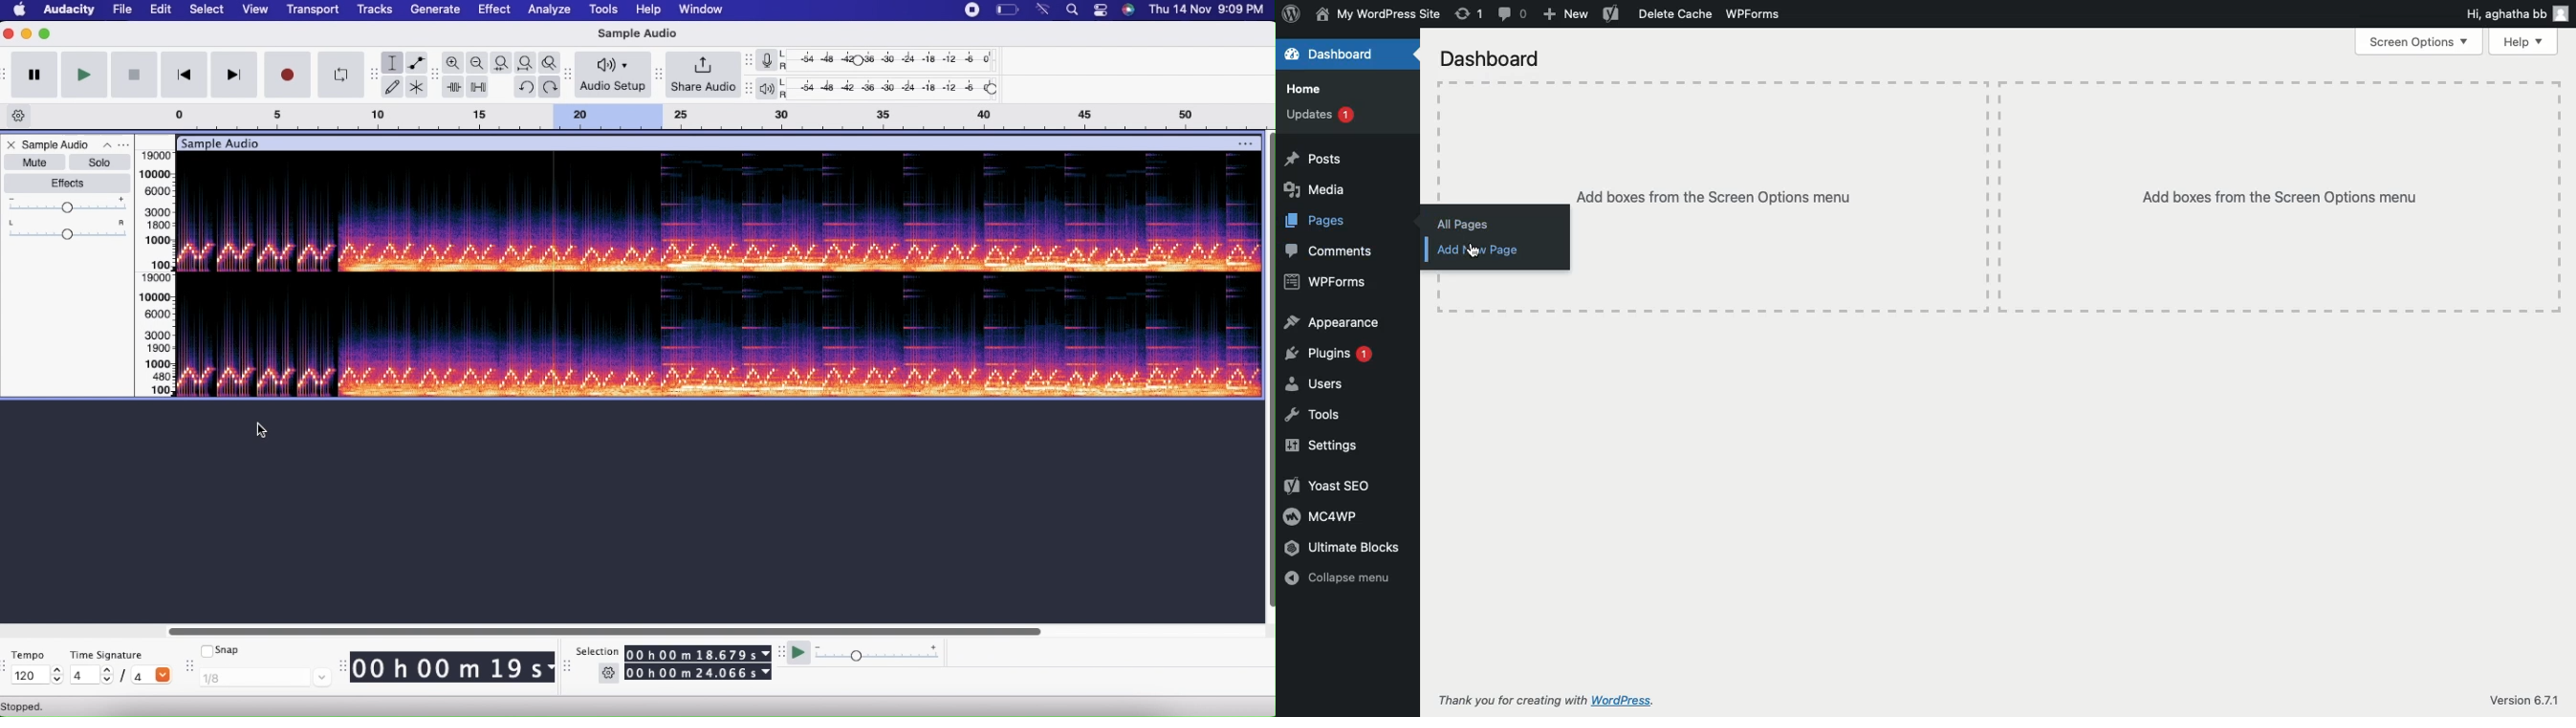 This screenshot has height=728, width=2576. Describe the element at coordinates (613, 76) in the screenshot. I see `Audio Setup` at that location.